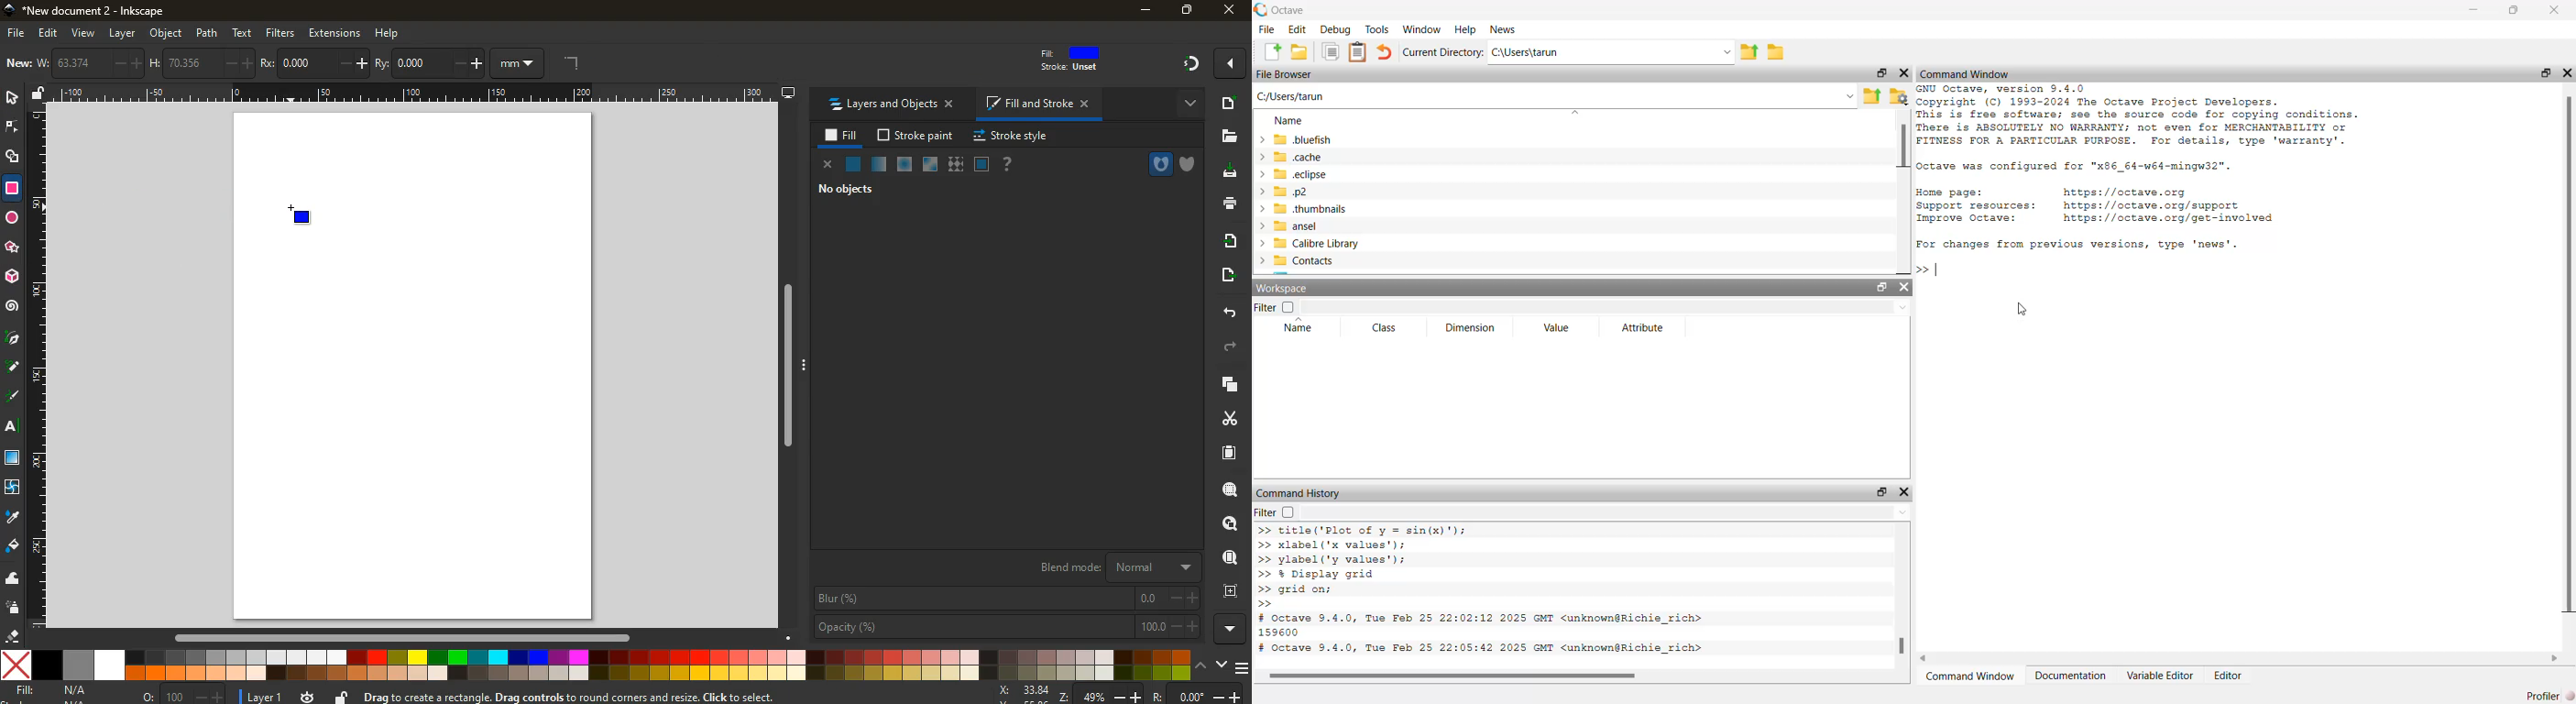 The image size is (2576, 728). What do you see at coordinates (1901, 149) in the screenshot?
I see `scroll bar` at bounding box center [1901, 149].